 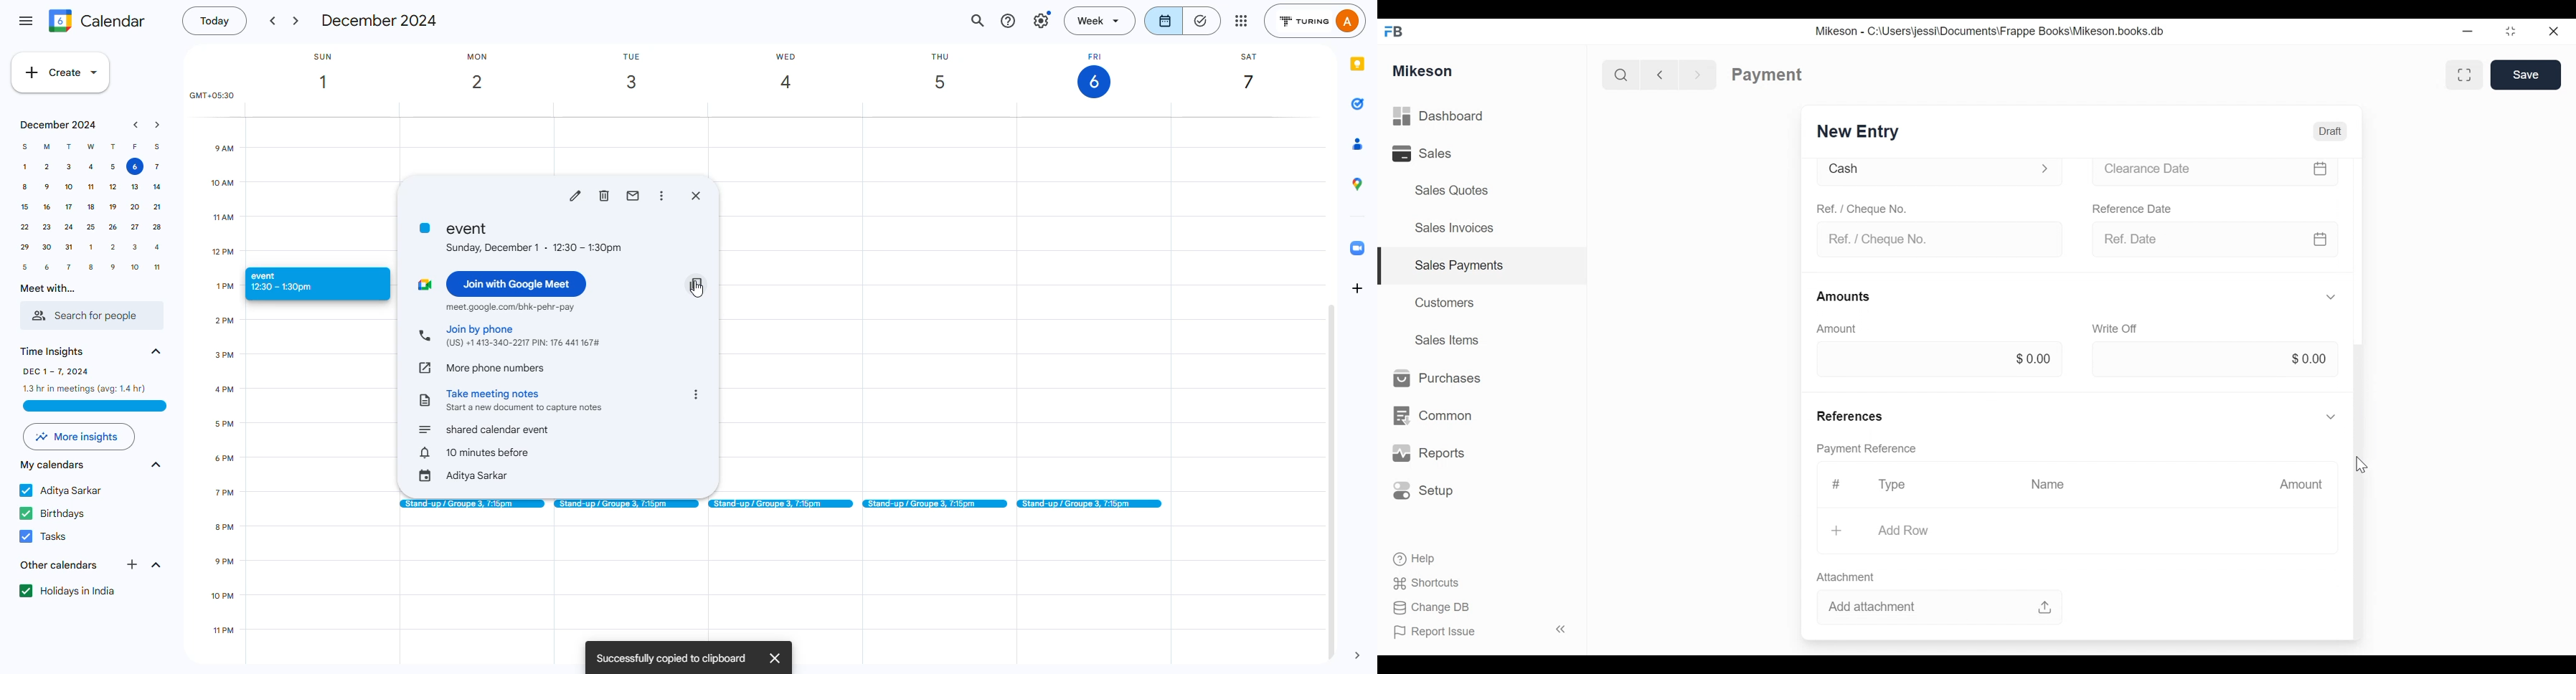 What do you see at coordinates (133, 187) in the screenshot?
I see `13` at bounding box center [133, 187].